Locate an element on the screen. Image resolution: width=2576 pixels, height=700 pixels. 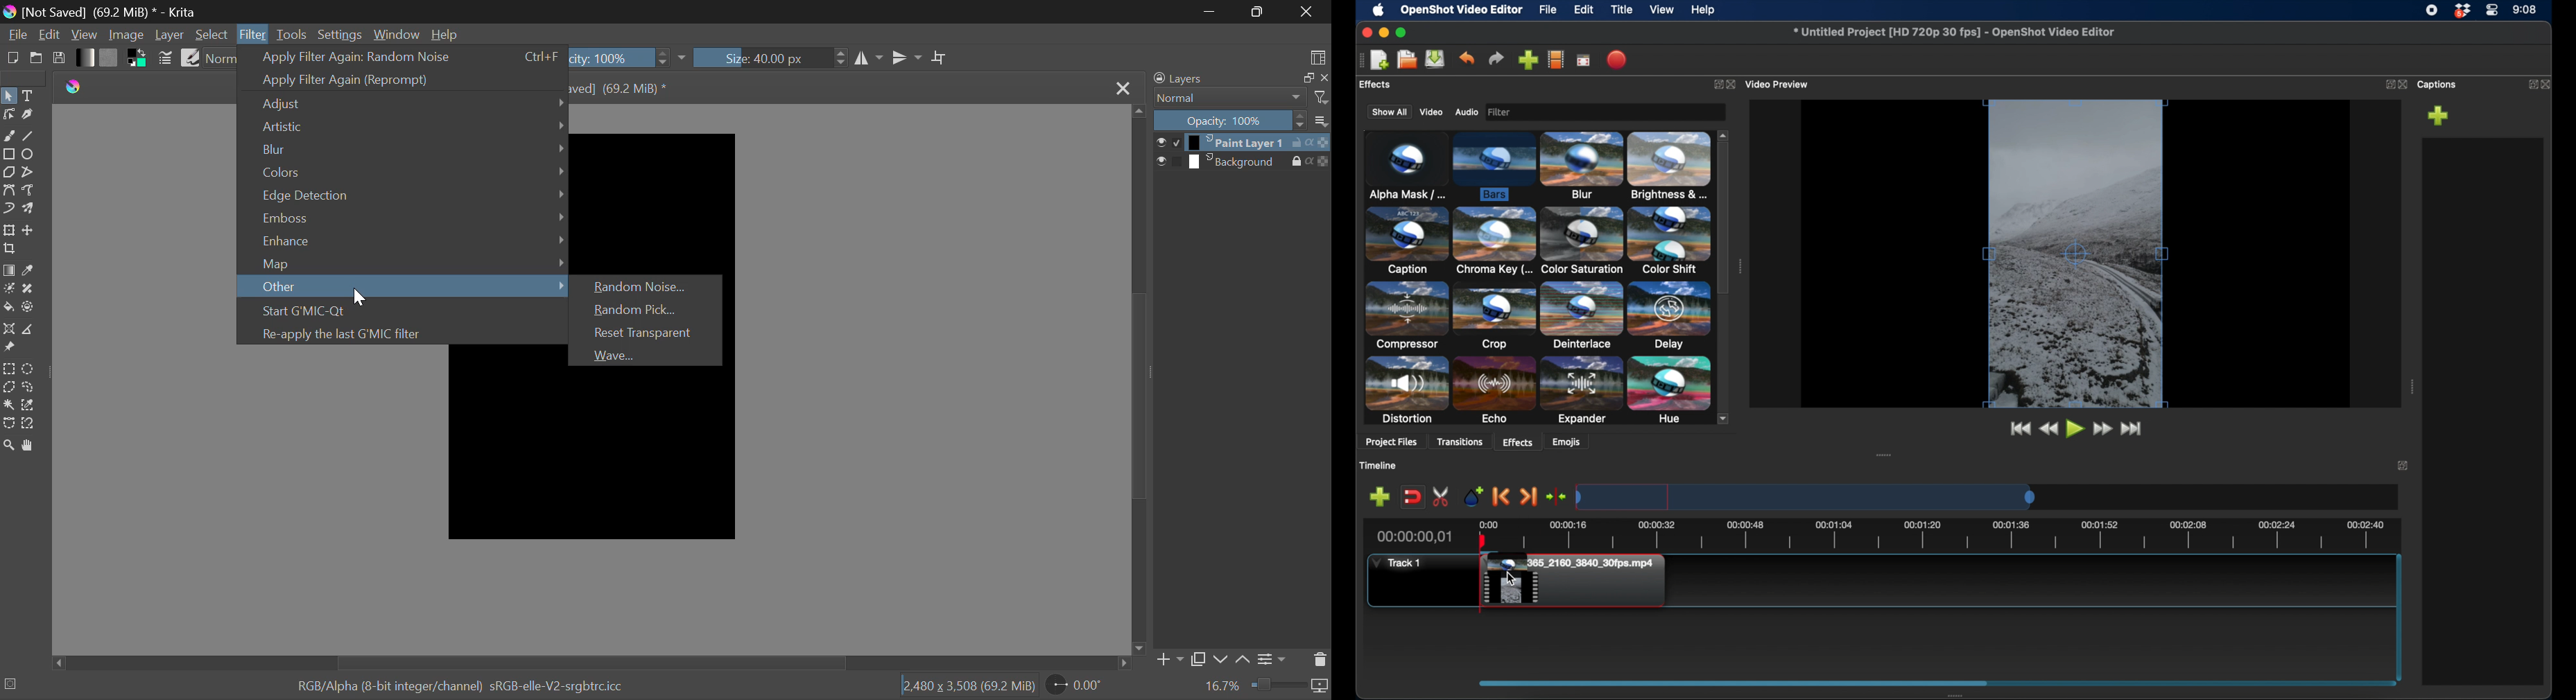
[not saved] (69.2 mib)* - krita is located at coordinates (105, 11).